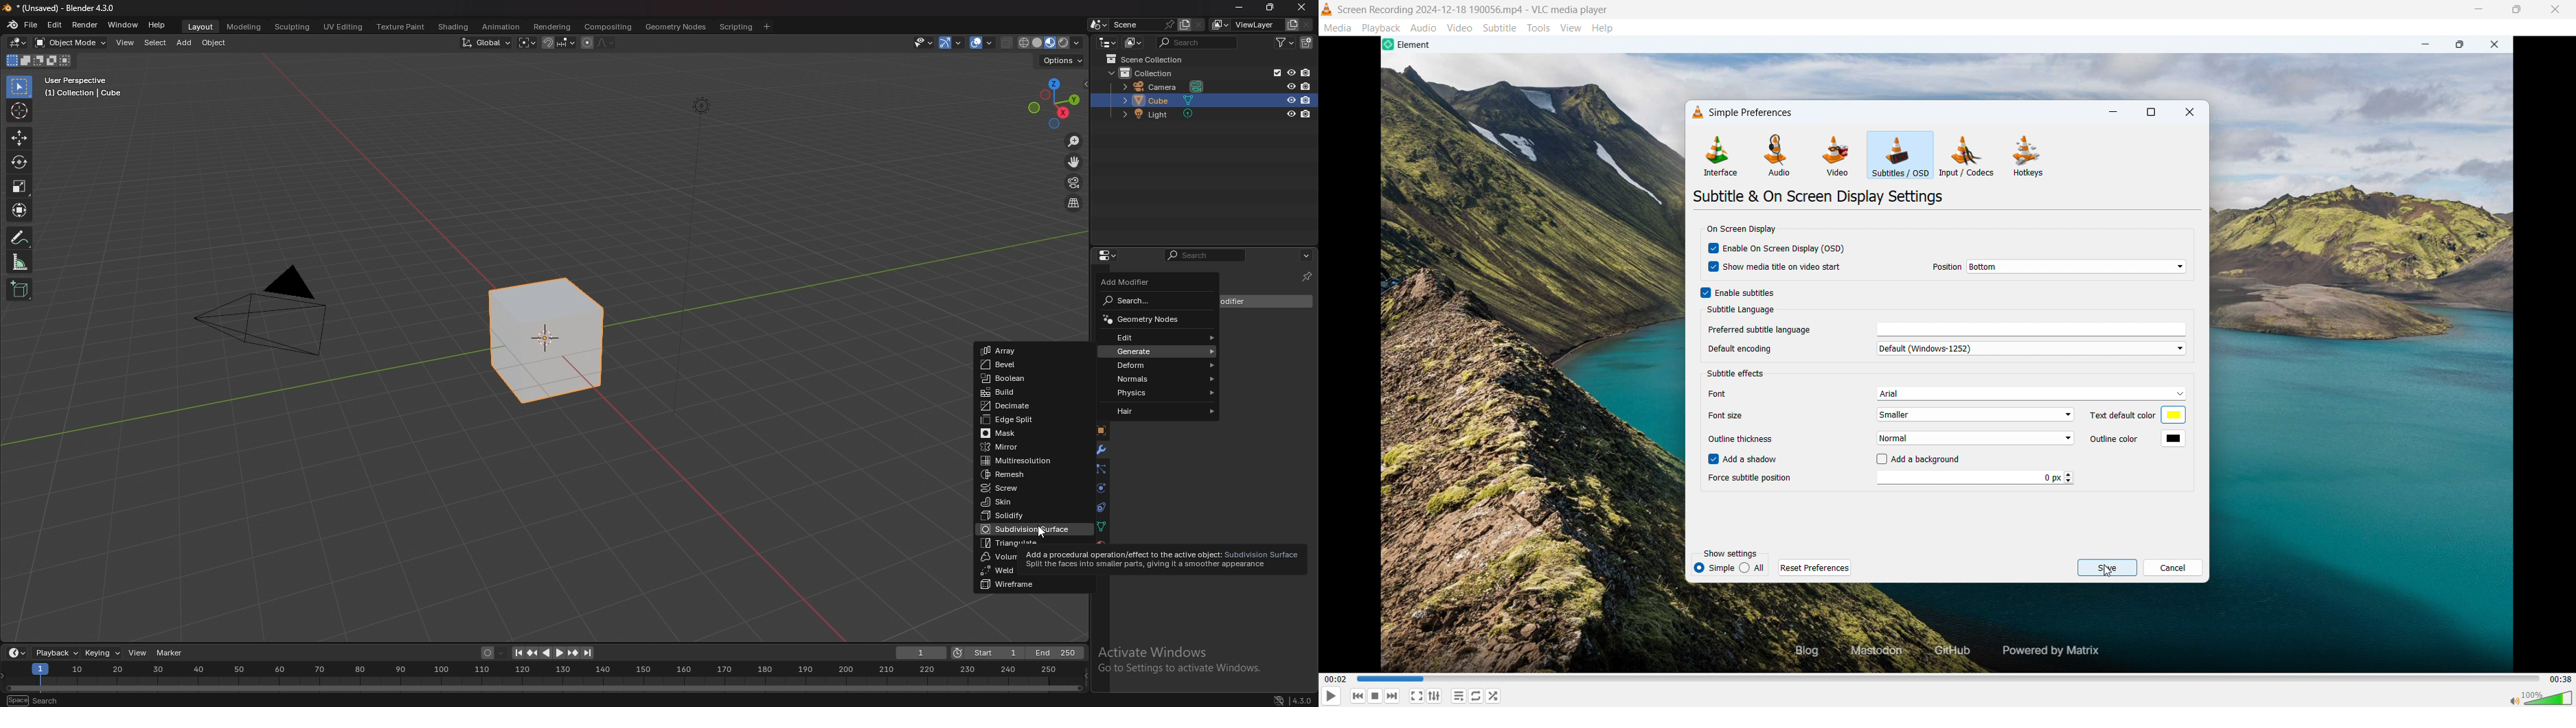  Describe the element at coordinates (1494, 696) in the screenshot. I see `random ` at that location.